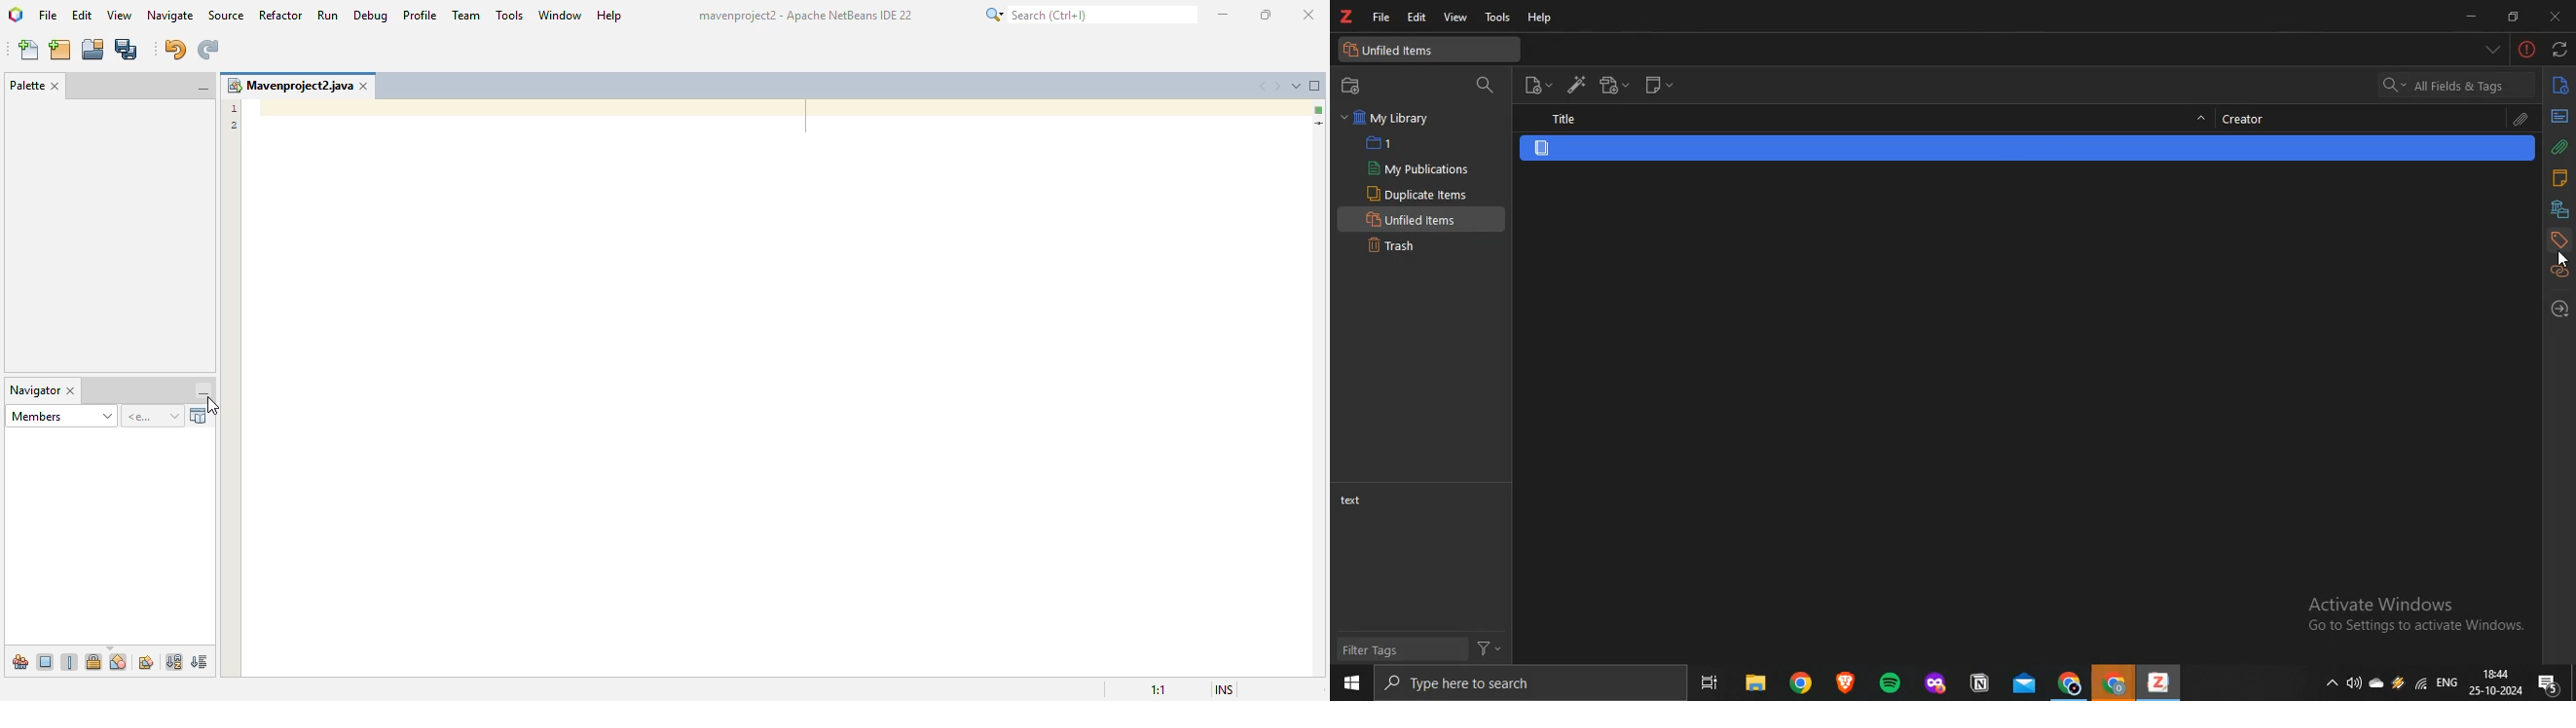  I want to click on insert mode, so click(1225, 689).